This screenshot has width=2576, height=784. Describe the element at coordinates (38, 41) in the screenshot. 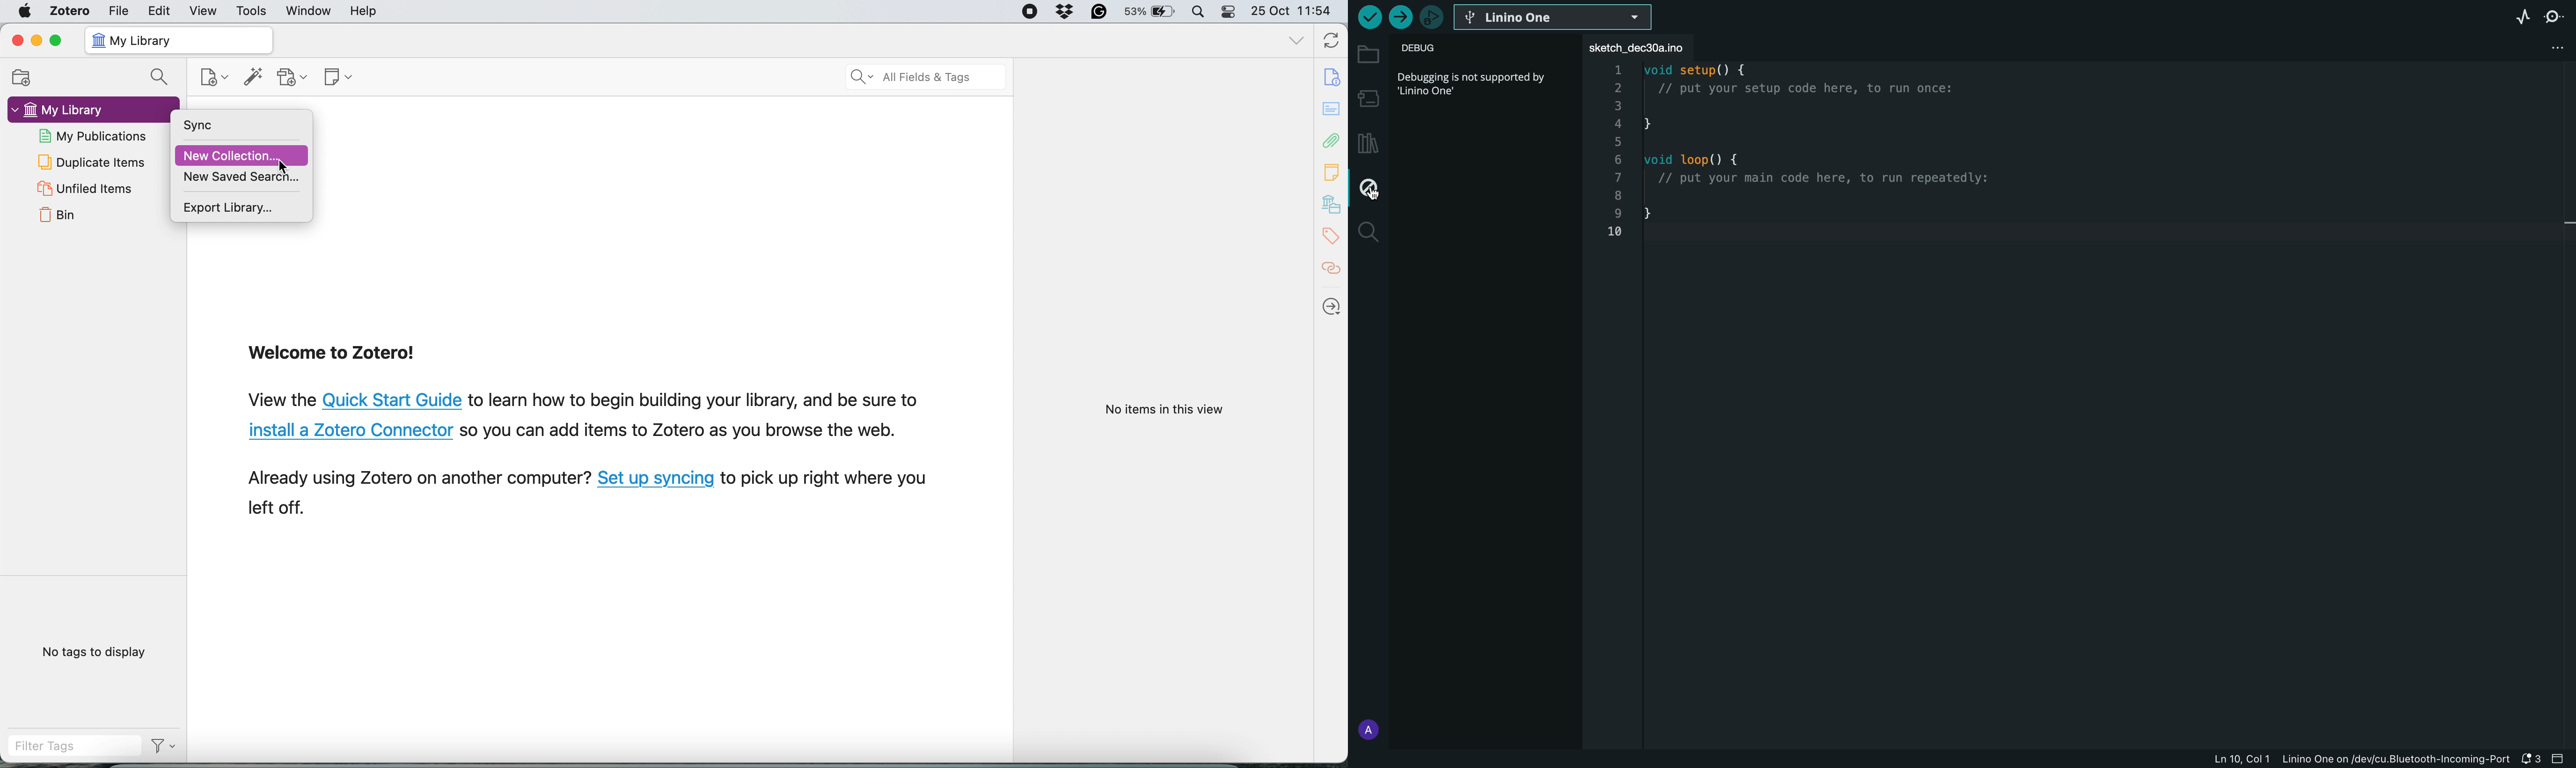

I see `minimise` at that location.